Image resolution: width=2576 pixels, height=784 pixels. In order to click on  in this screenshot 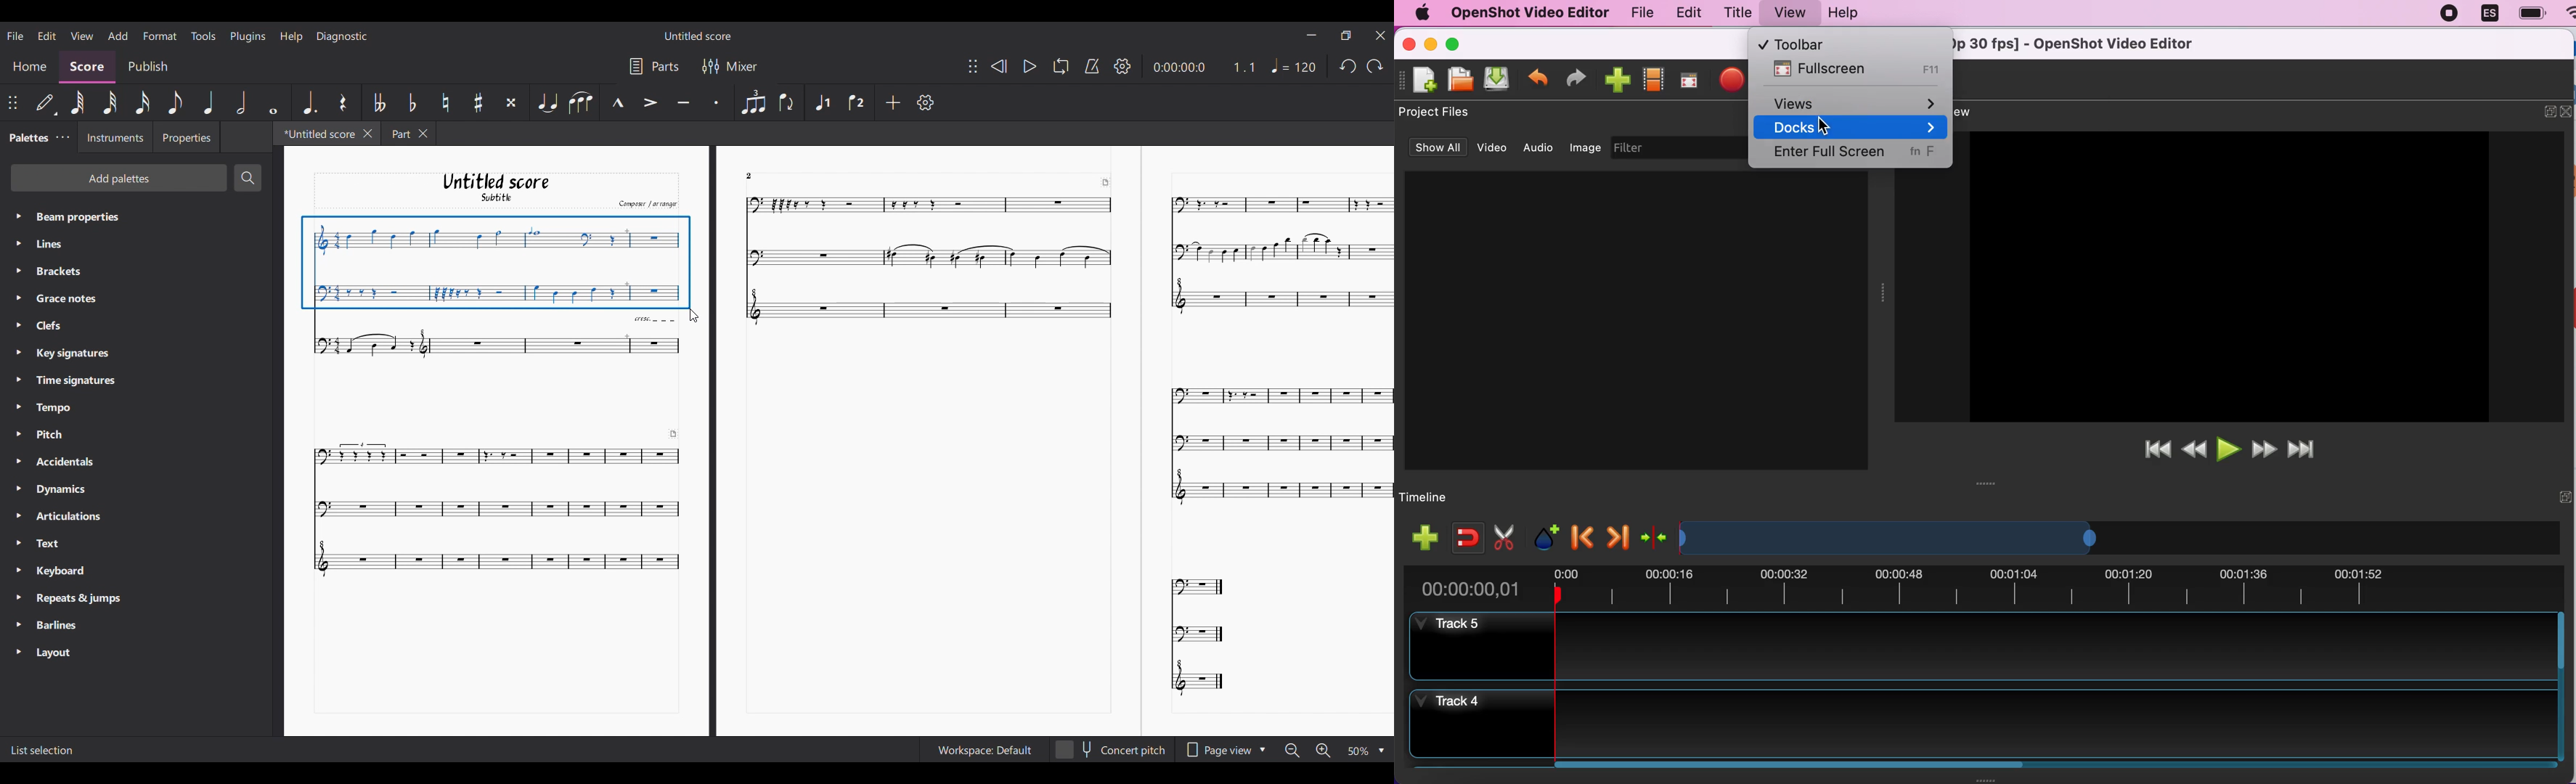, I will do `click(1284, 249)`.